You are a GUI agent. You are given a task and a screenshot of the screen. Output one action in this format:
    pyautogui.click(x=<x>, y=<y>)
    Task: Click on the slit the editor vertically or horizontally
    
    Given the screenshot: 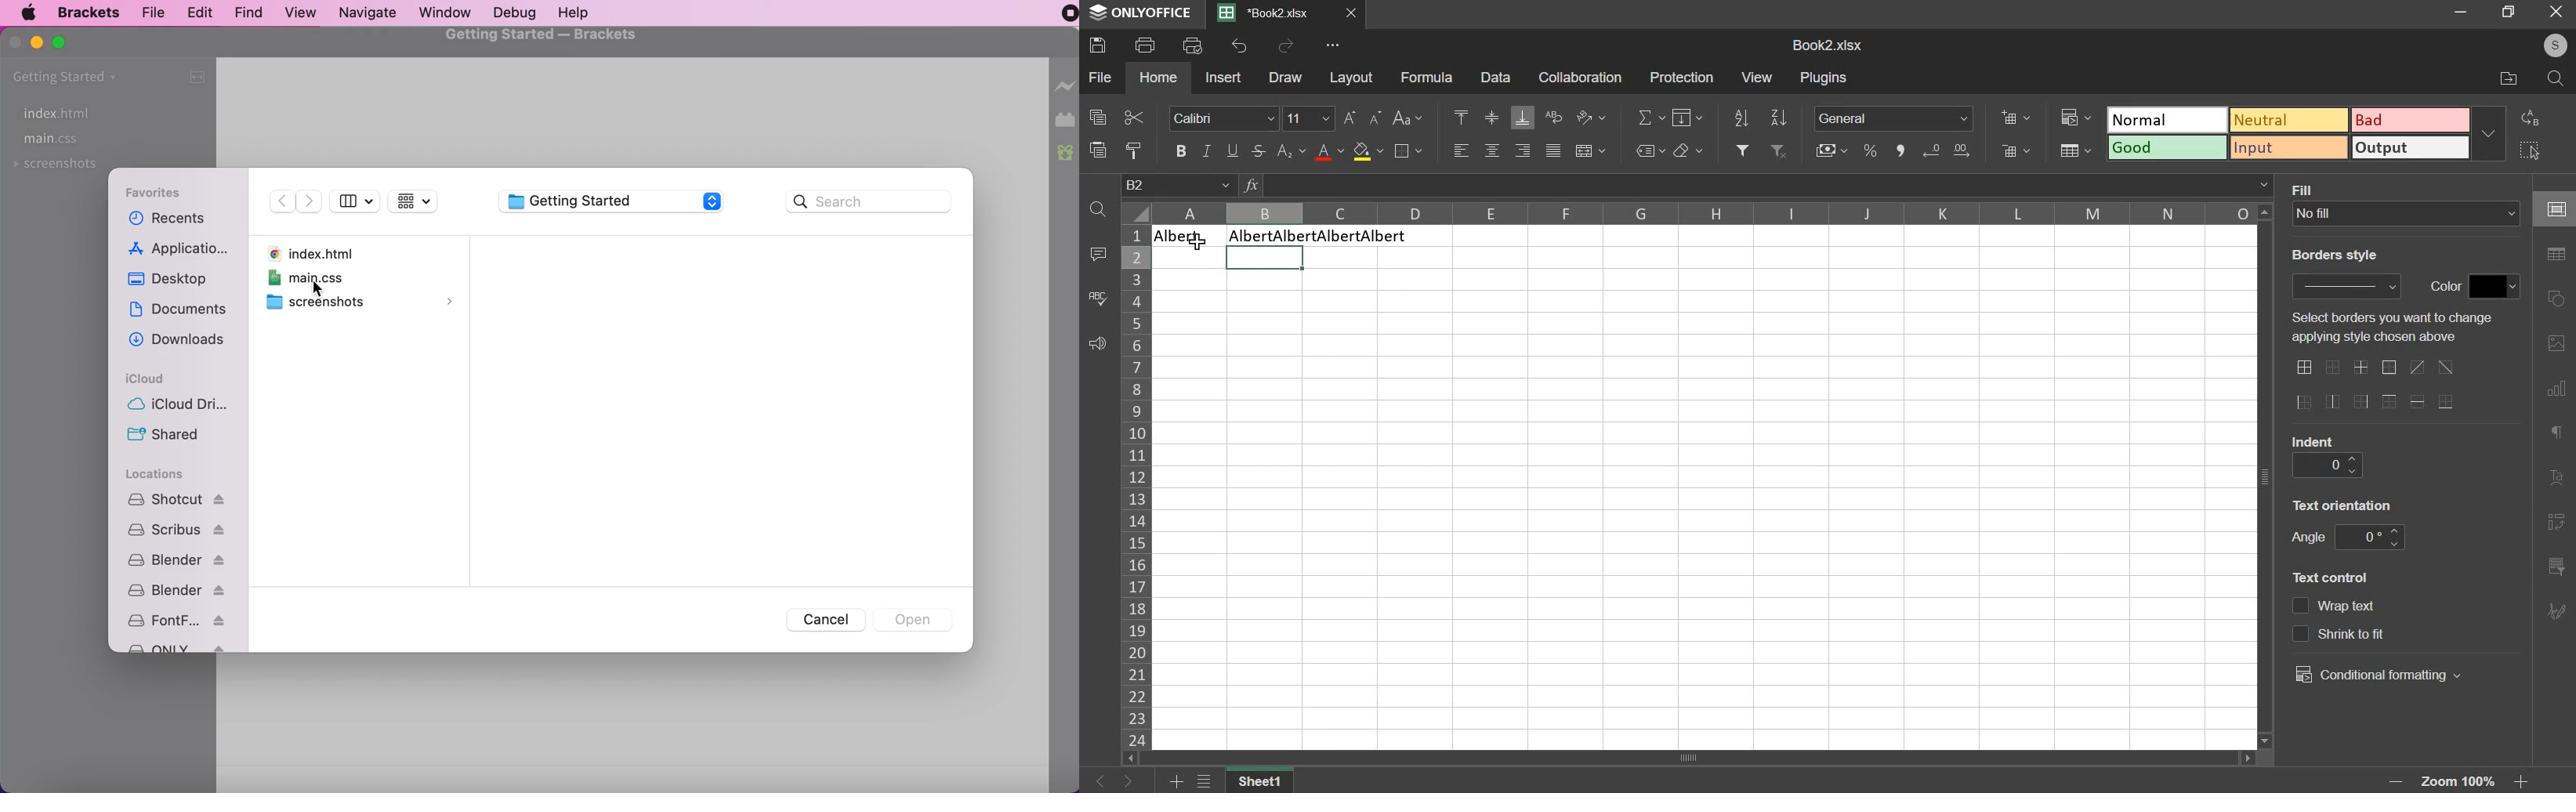 What is the action you would take?
    pyautogui.click(x=201, y=81)
    